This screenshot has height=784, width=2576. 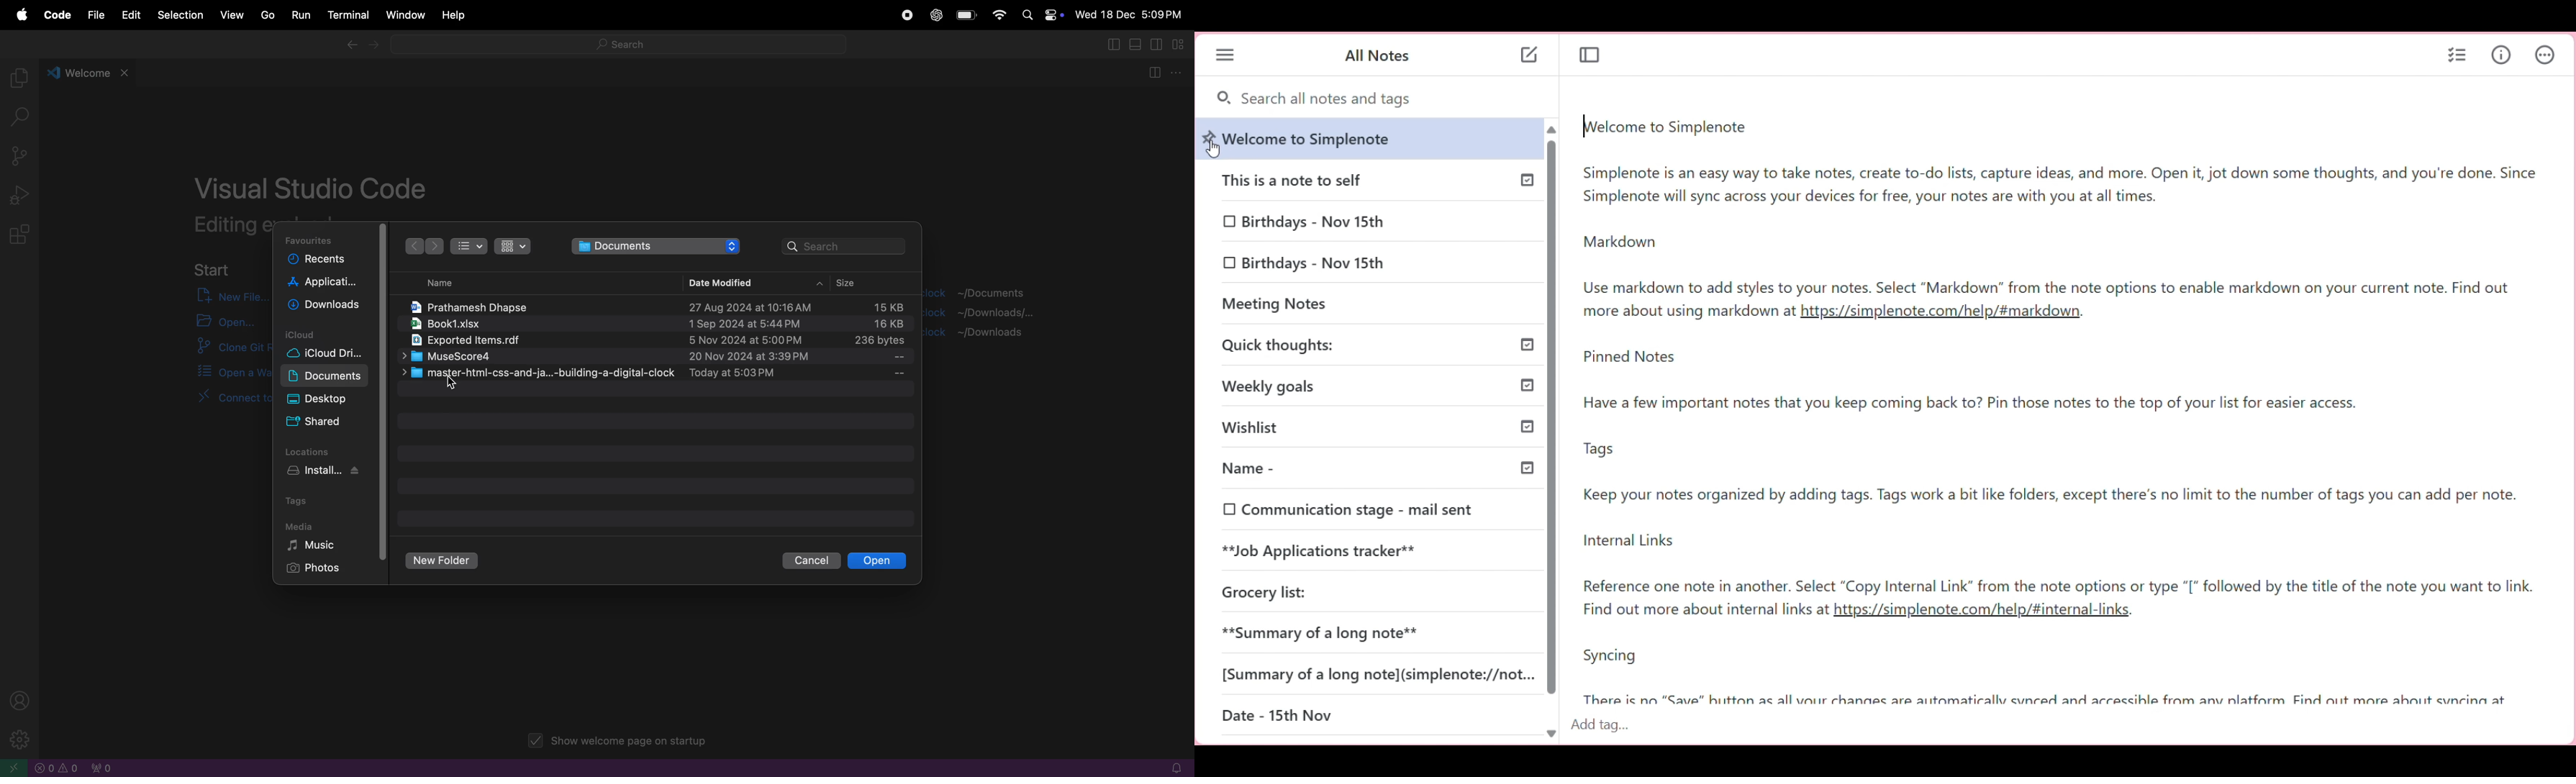 I want to click on open, so click(x=877, y=560).